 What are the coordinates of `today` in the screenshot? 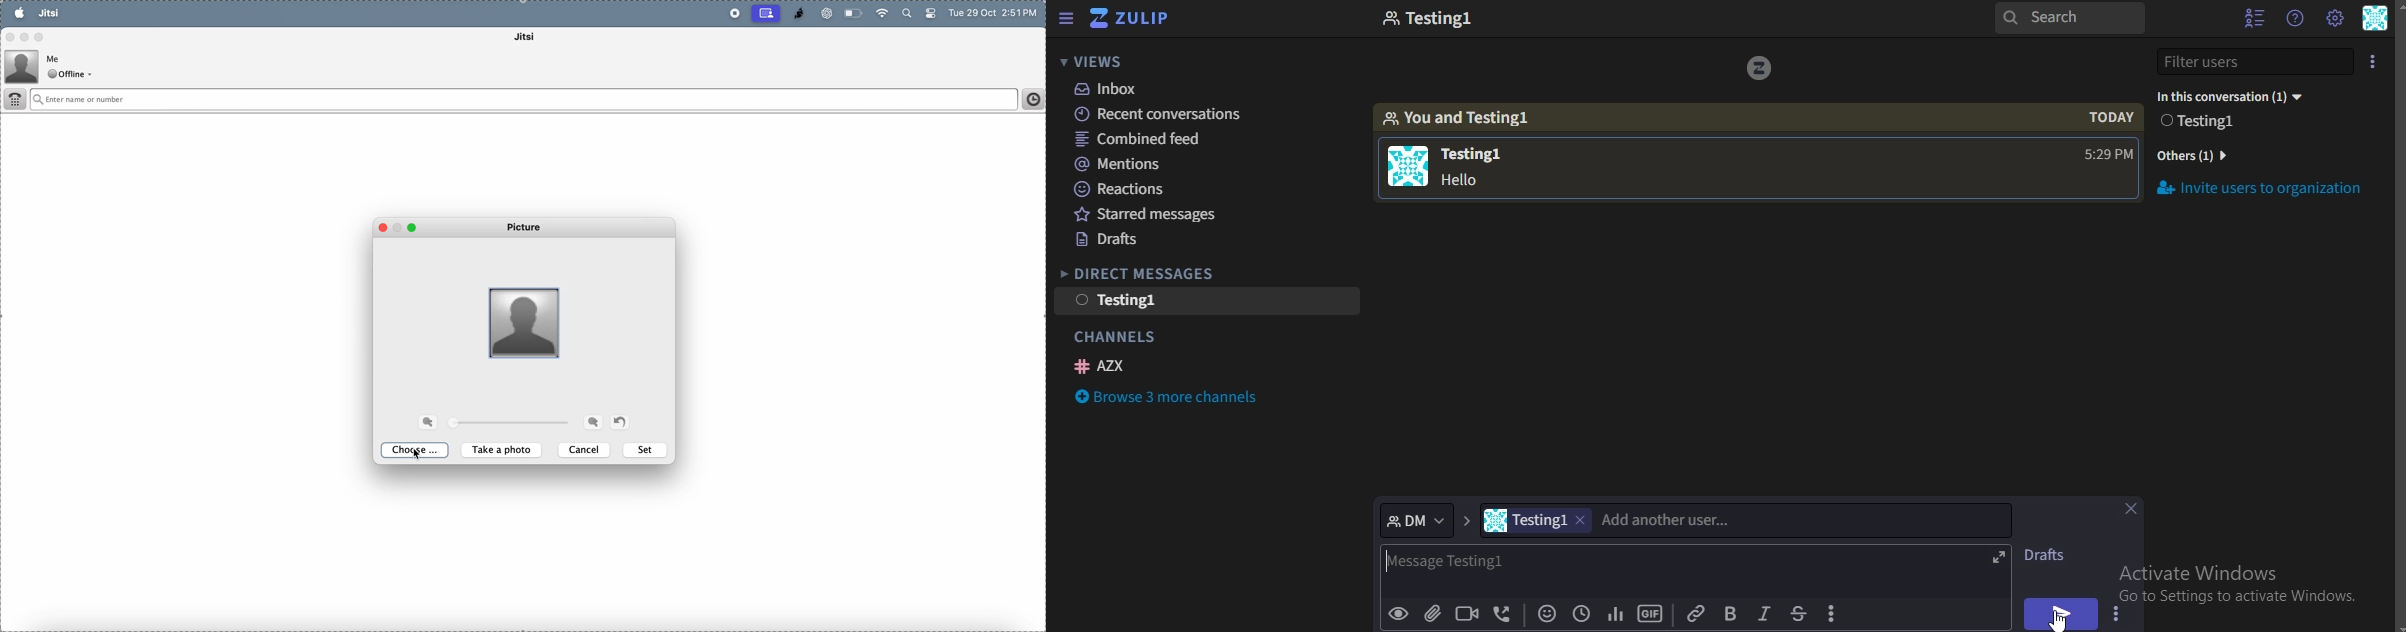 It's located at (2111, 119).